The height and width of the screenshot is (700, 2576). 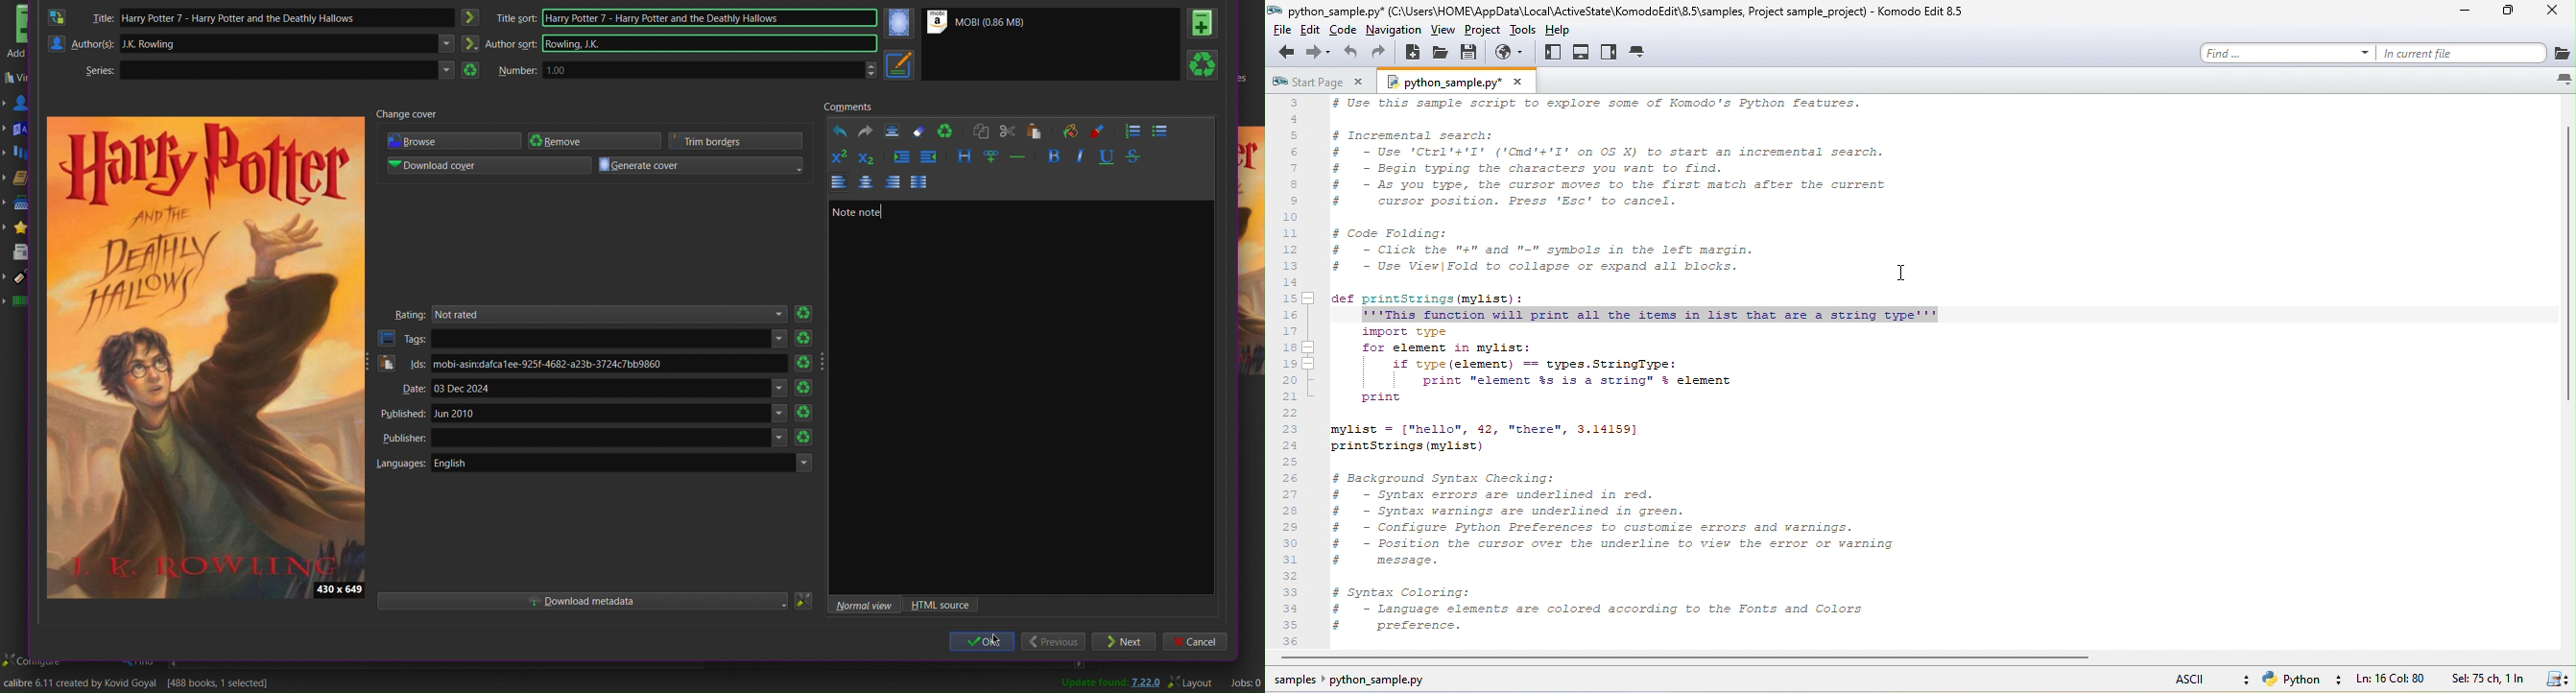 I want to click on Book, so click(x=1204, y=22).